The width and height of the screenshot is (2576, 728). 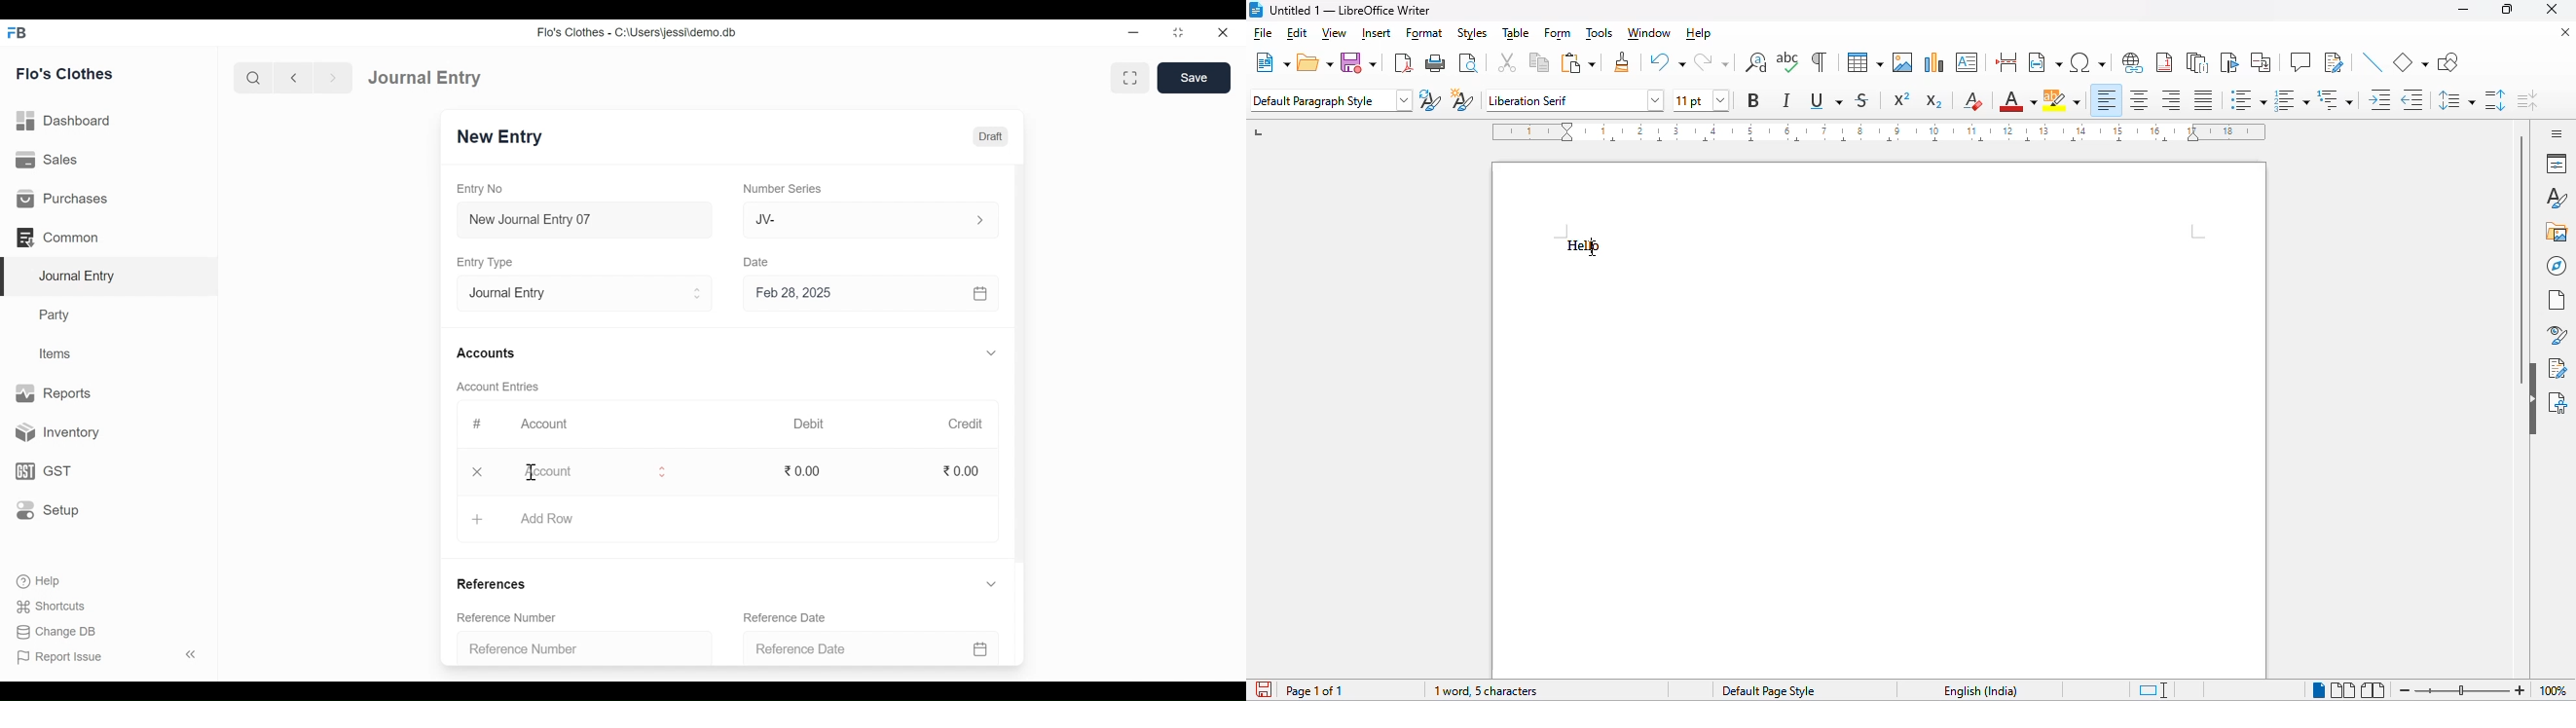 What do you see at coordinates (1177, 32) in the screenshot?
I see `Restore` at bounding box center [1177, 32].